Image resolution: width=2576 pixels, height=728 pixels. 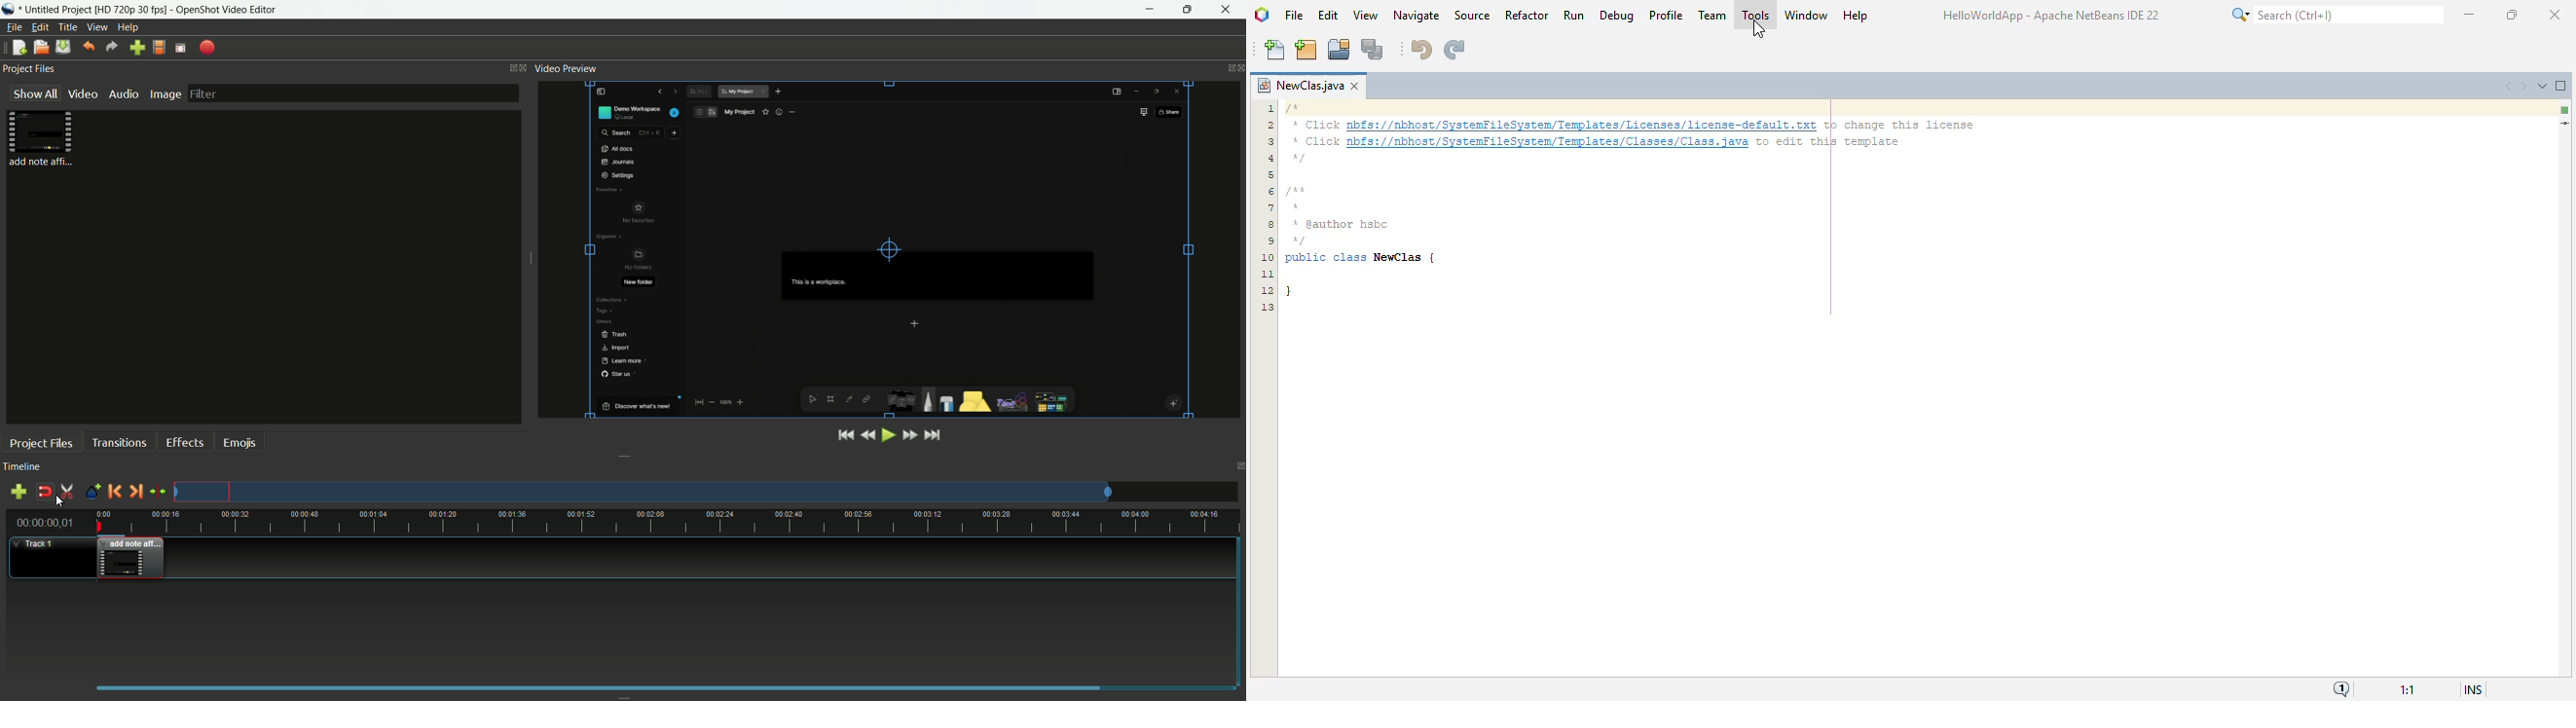 What do you see at coordinates (644, 492) in the screenshot?
I see `preview track layout` at bounding box center [644, 492].